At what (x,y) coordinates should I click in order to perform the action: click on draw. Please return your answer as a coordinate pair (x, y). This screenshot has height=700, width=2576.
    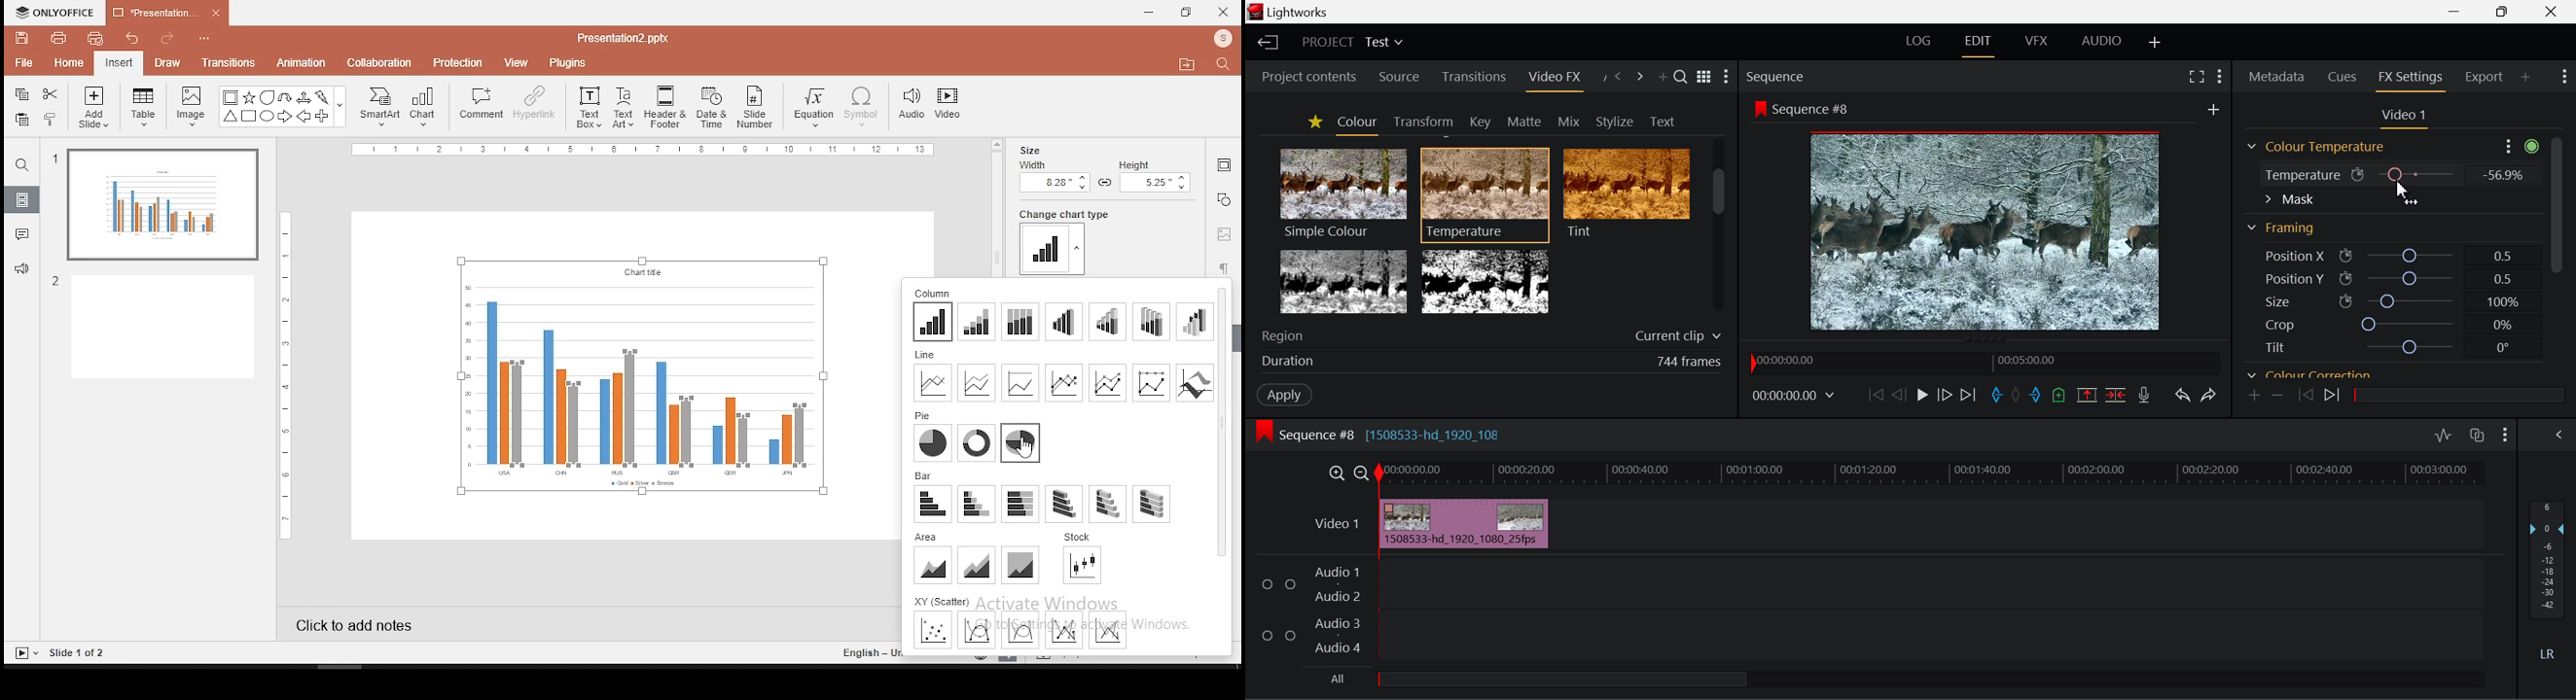
    Looking at the image, I should click on (167, 63).